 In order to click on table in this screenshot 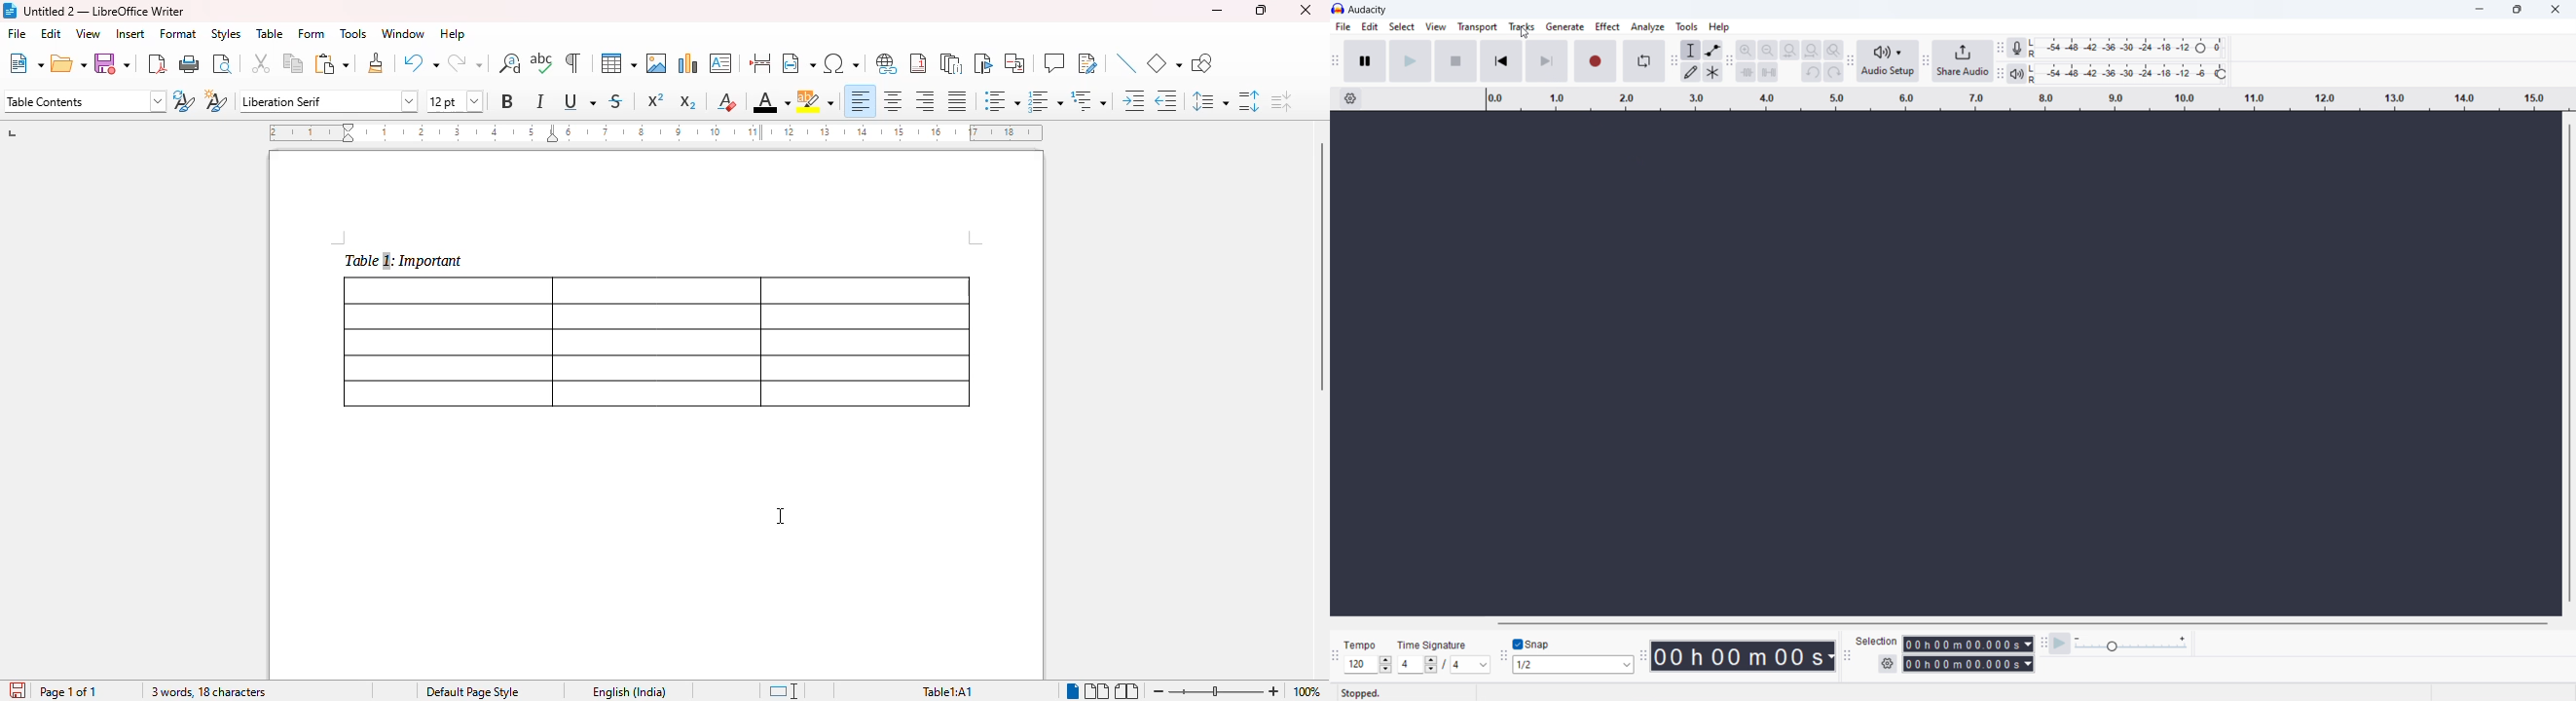, I will do `click(657, 342)`.